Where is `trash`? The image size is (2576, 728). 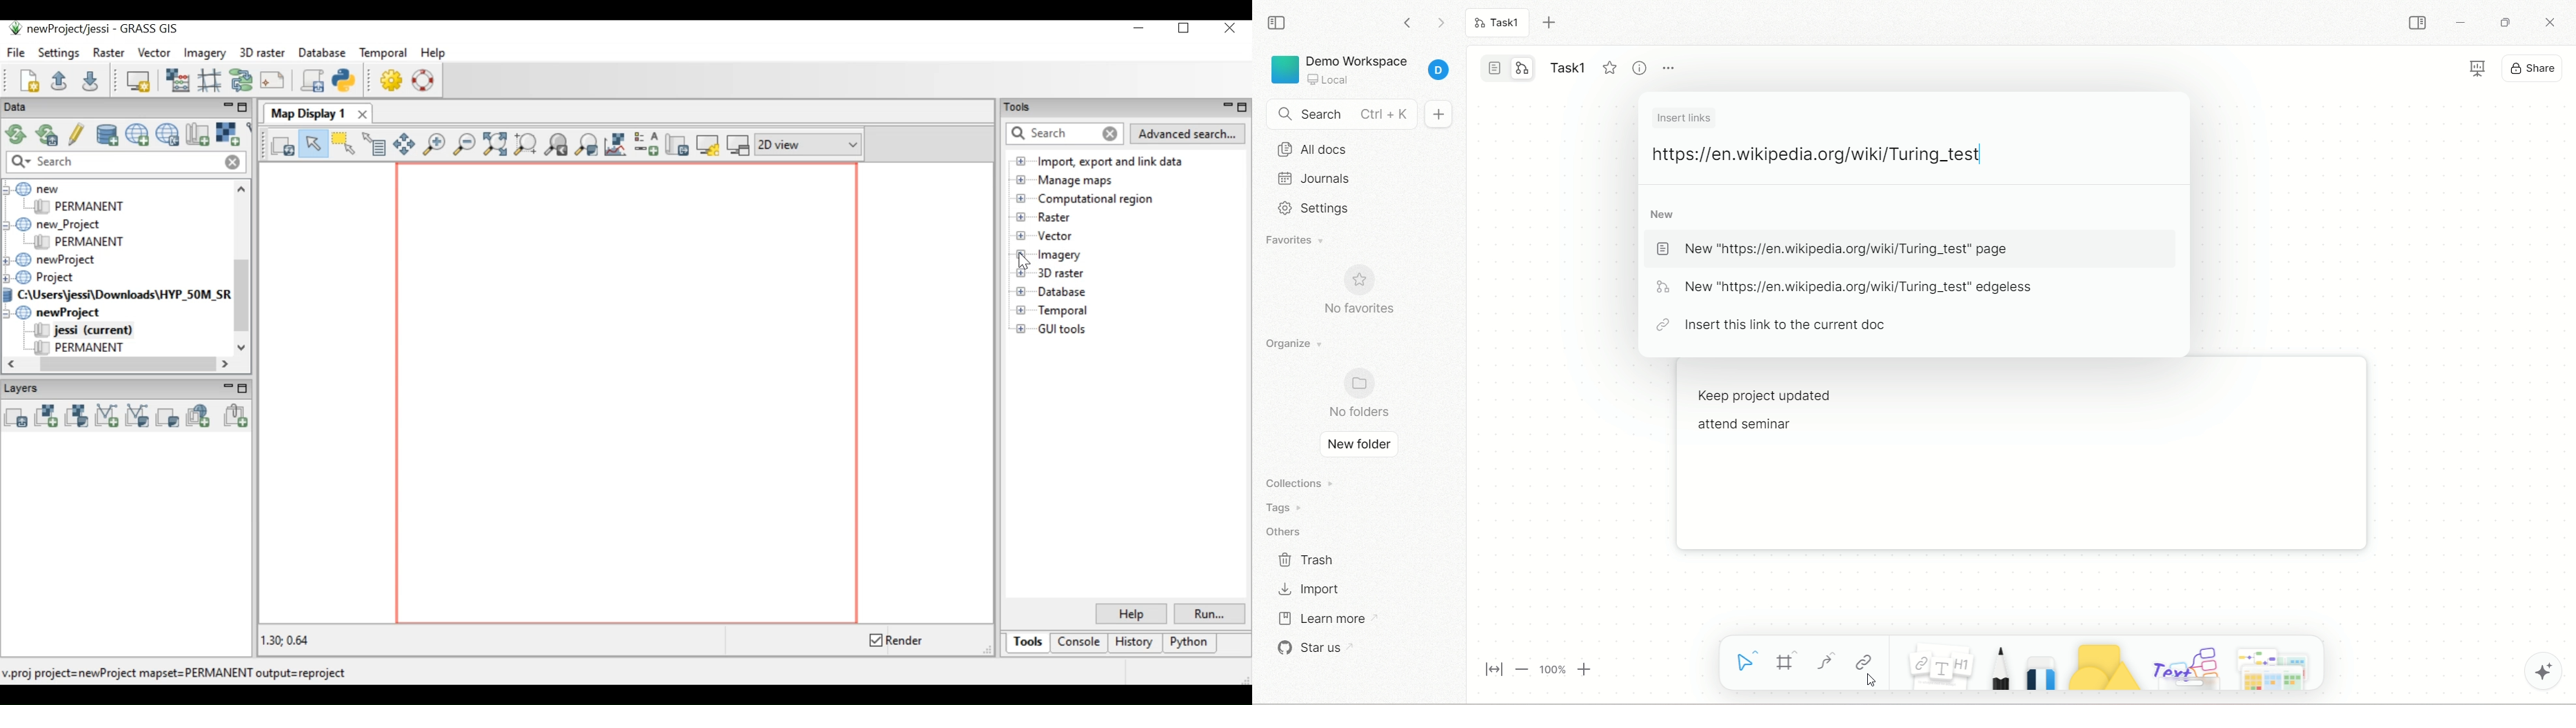 trash is located at coordinates (1308, 558).